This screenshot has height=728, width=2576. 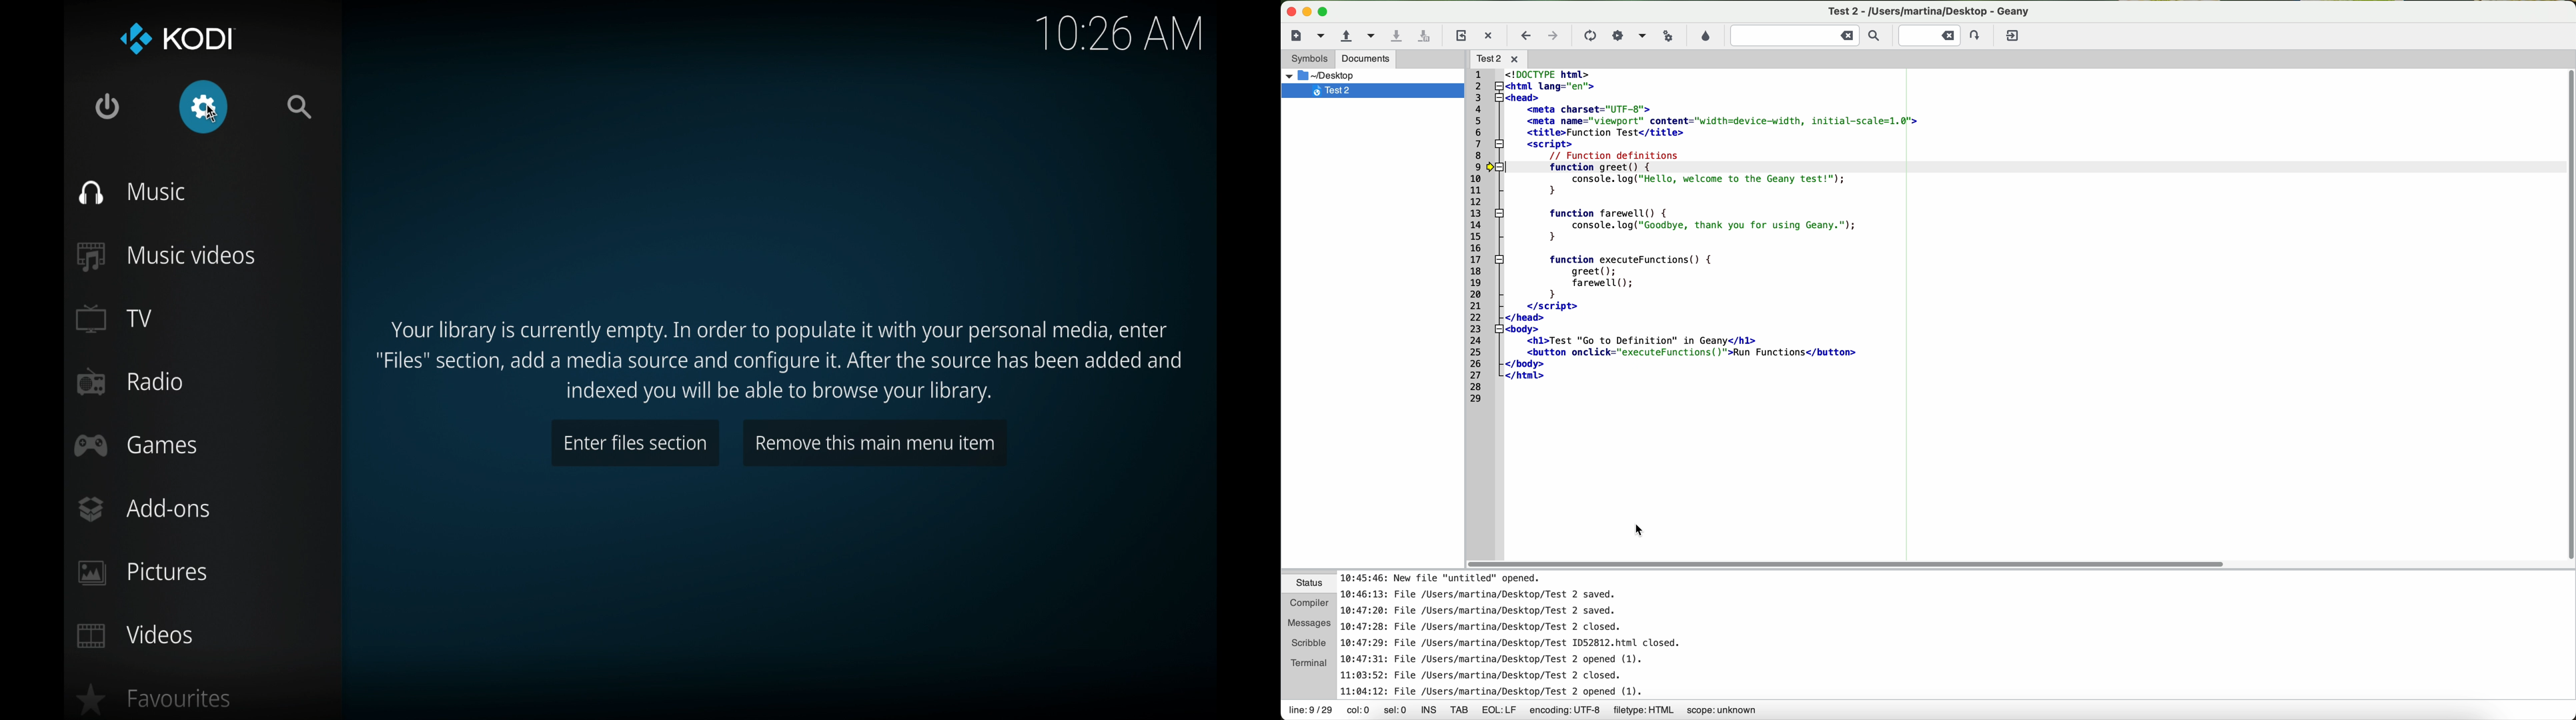 I want to click on remove this main menu item, so click(x=875, y=443).